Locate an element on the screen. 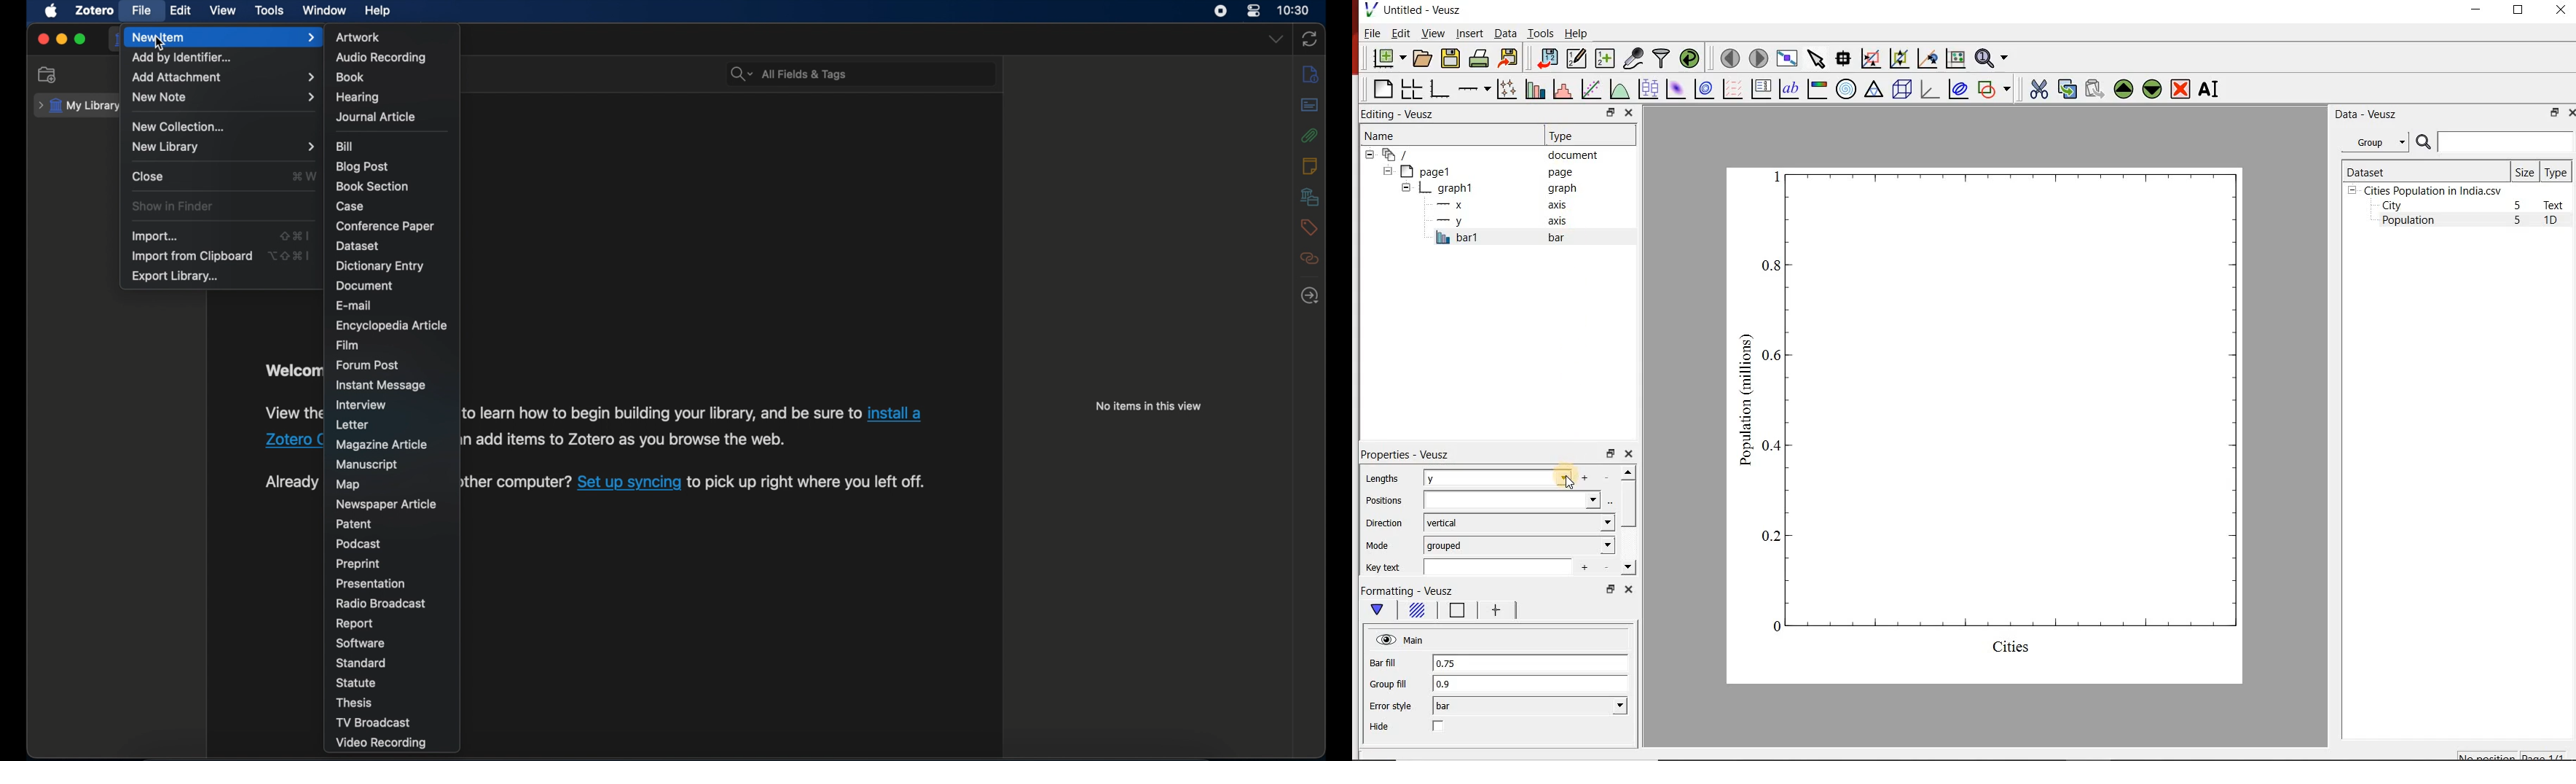 Image resolution: width=2576 pixels, height=784 pixels. Population is located at coordinates (2408, 222).